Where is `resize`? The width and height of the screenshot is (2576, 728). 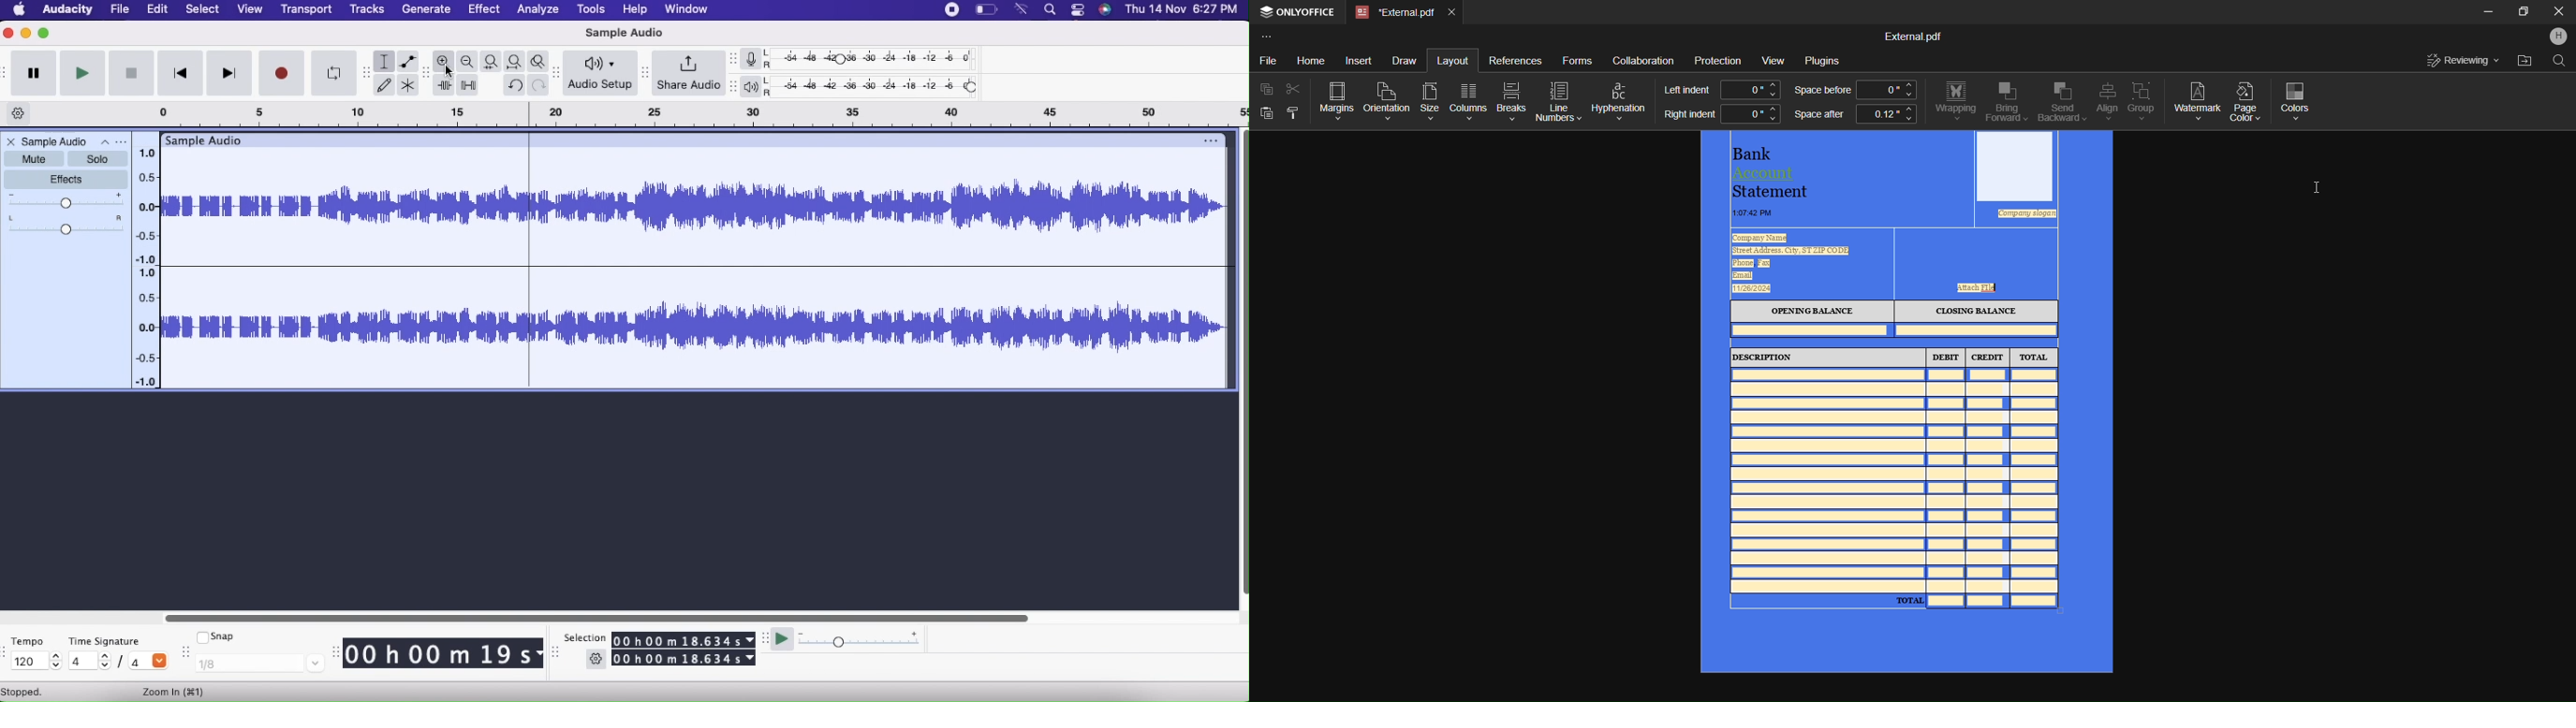 resize is located at coordinates (765, 640).